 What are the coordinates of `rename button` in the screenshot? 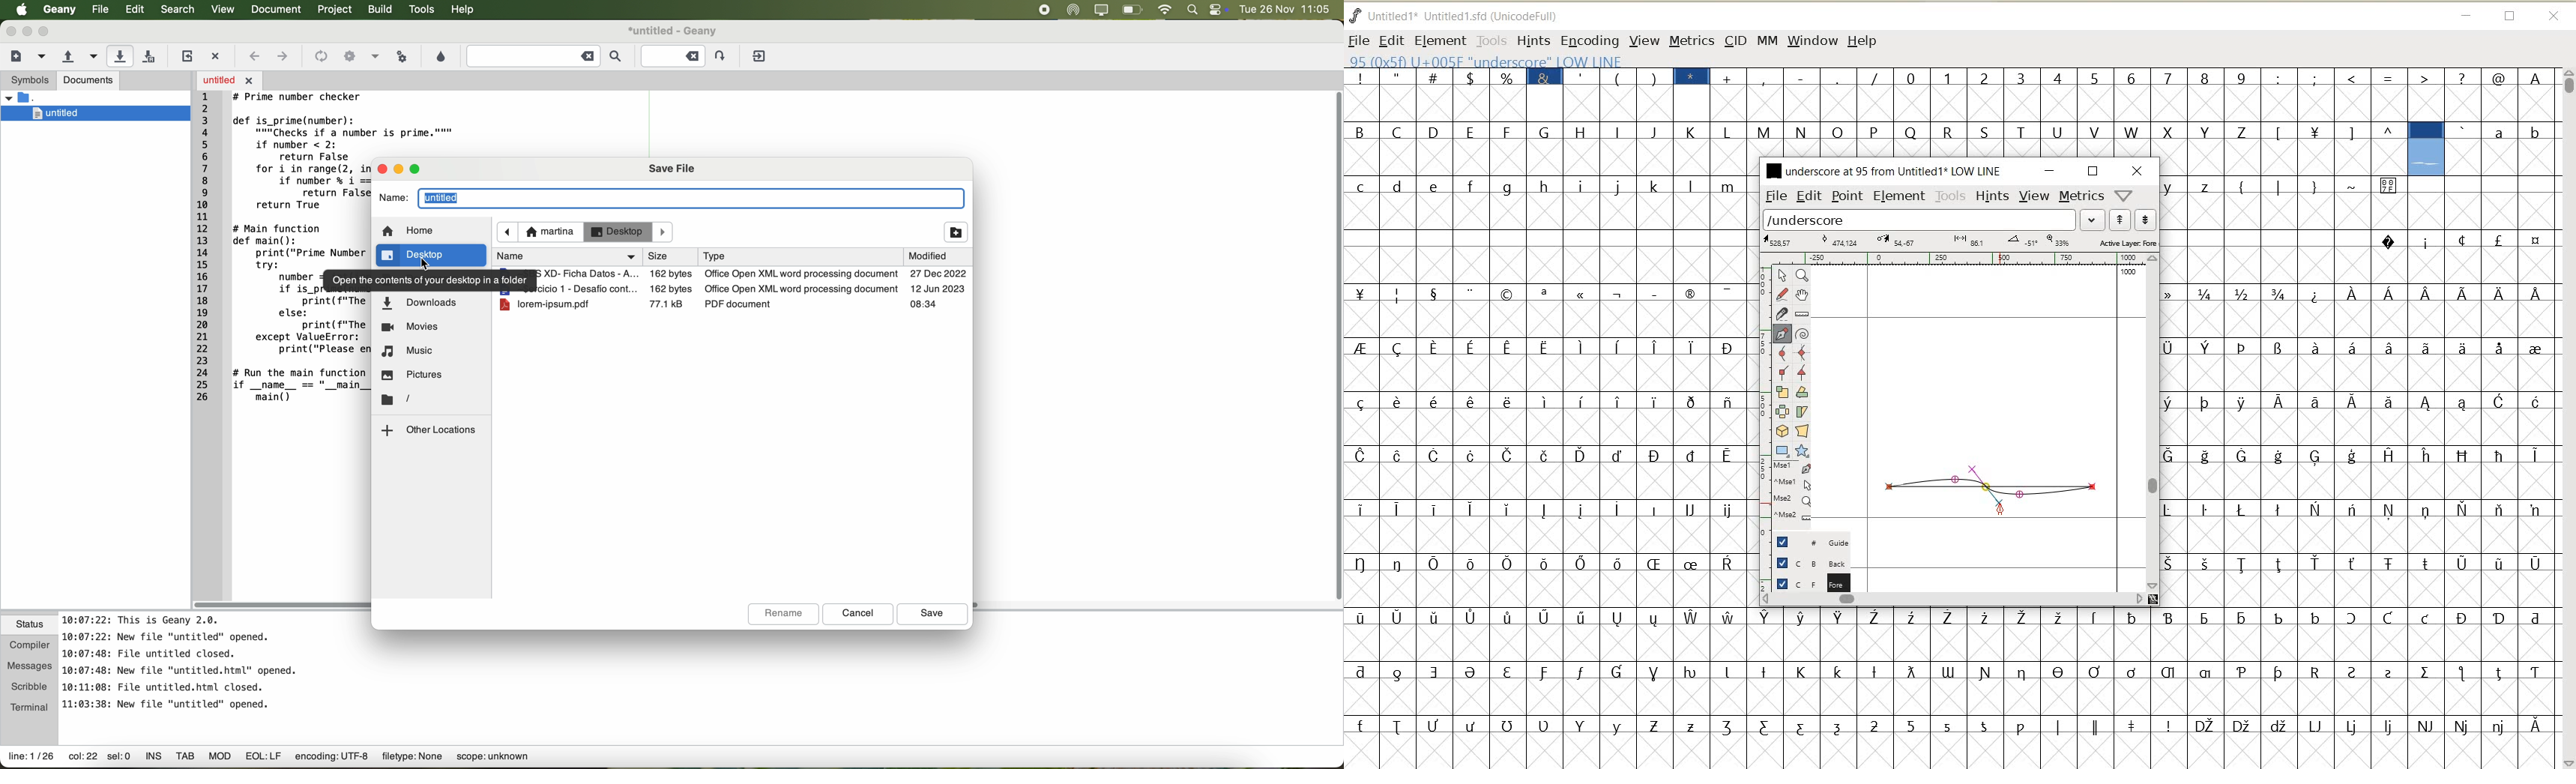 It's located at (783, 615).